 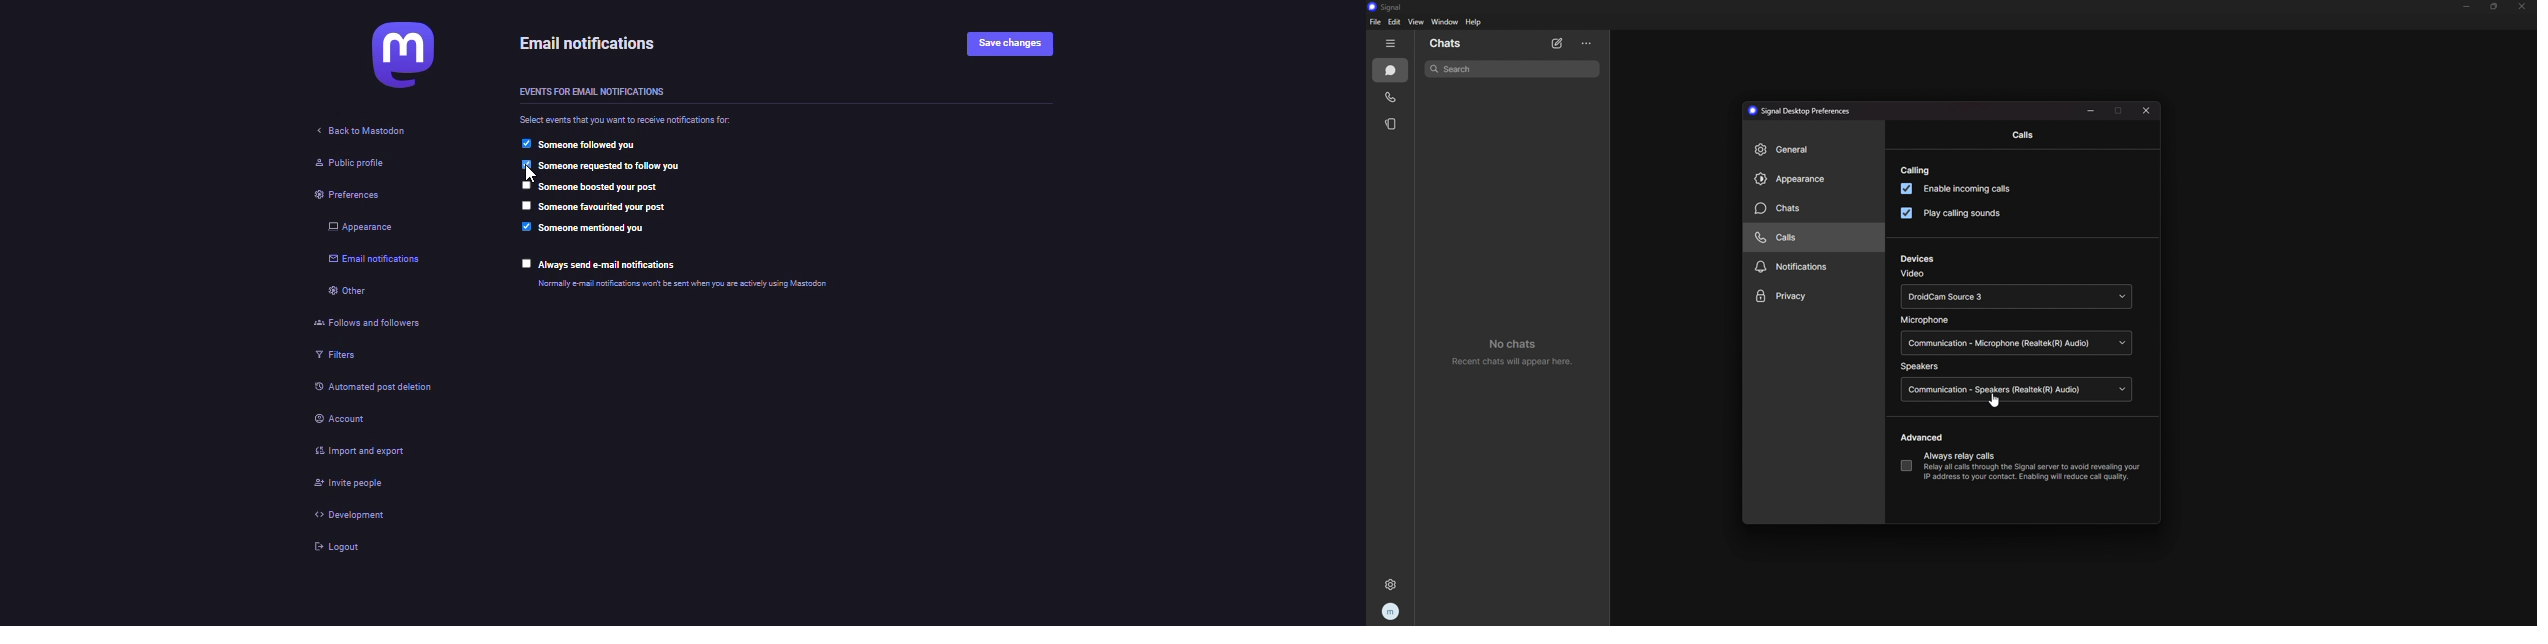 What do you see at coordinates (597, 229) in the screenshot?
I see `someone mentioned you` at bounding box center [597, 229].